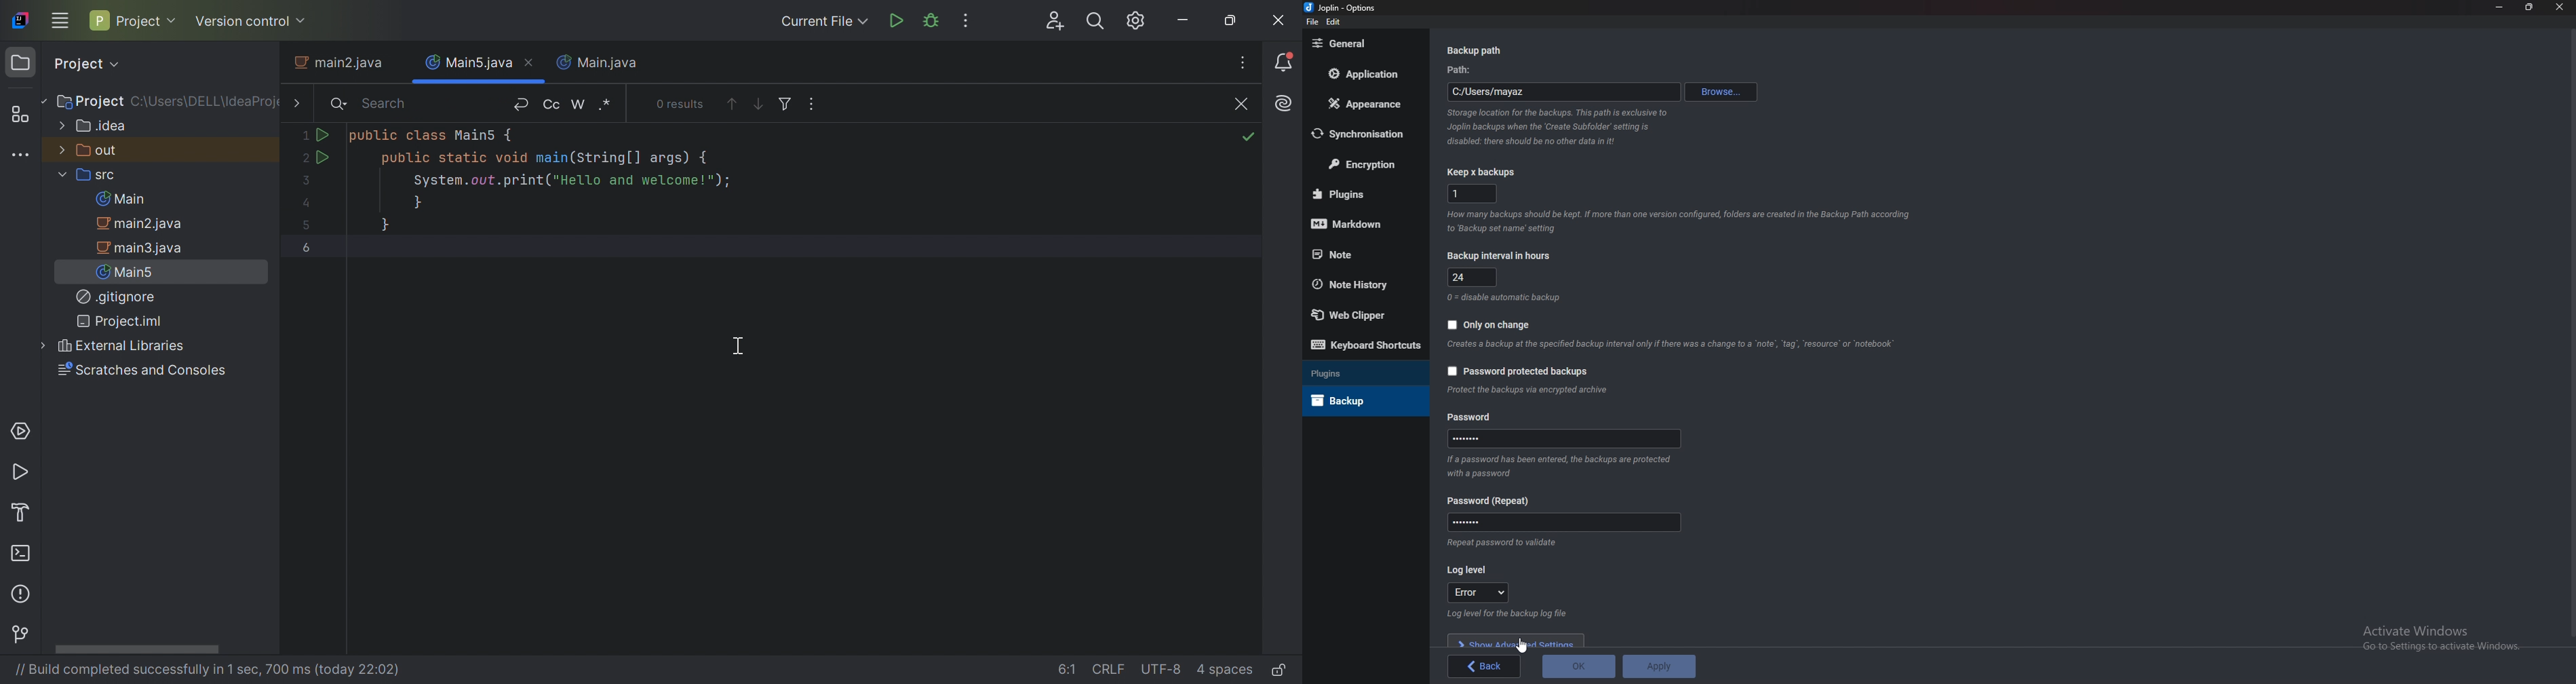 This screenshot has height=700, width=2576. Describe the element at coordinates (1110, 670) in the screenshot. I see `line separation: \r\n` at that location.